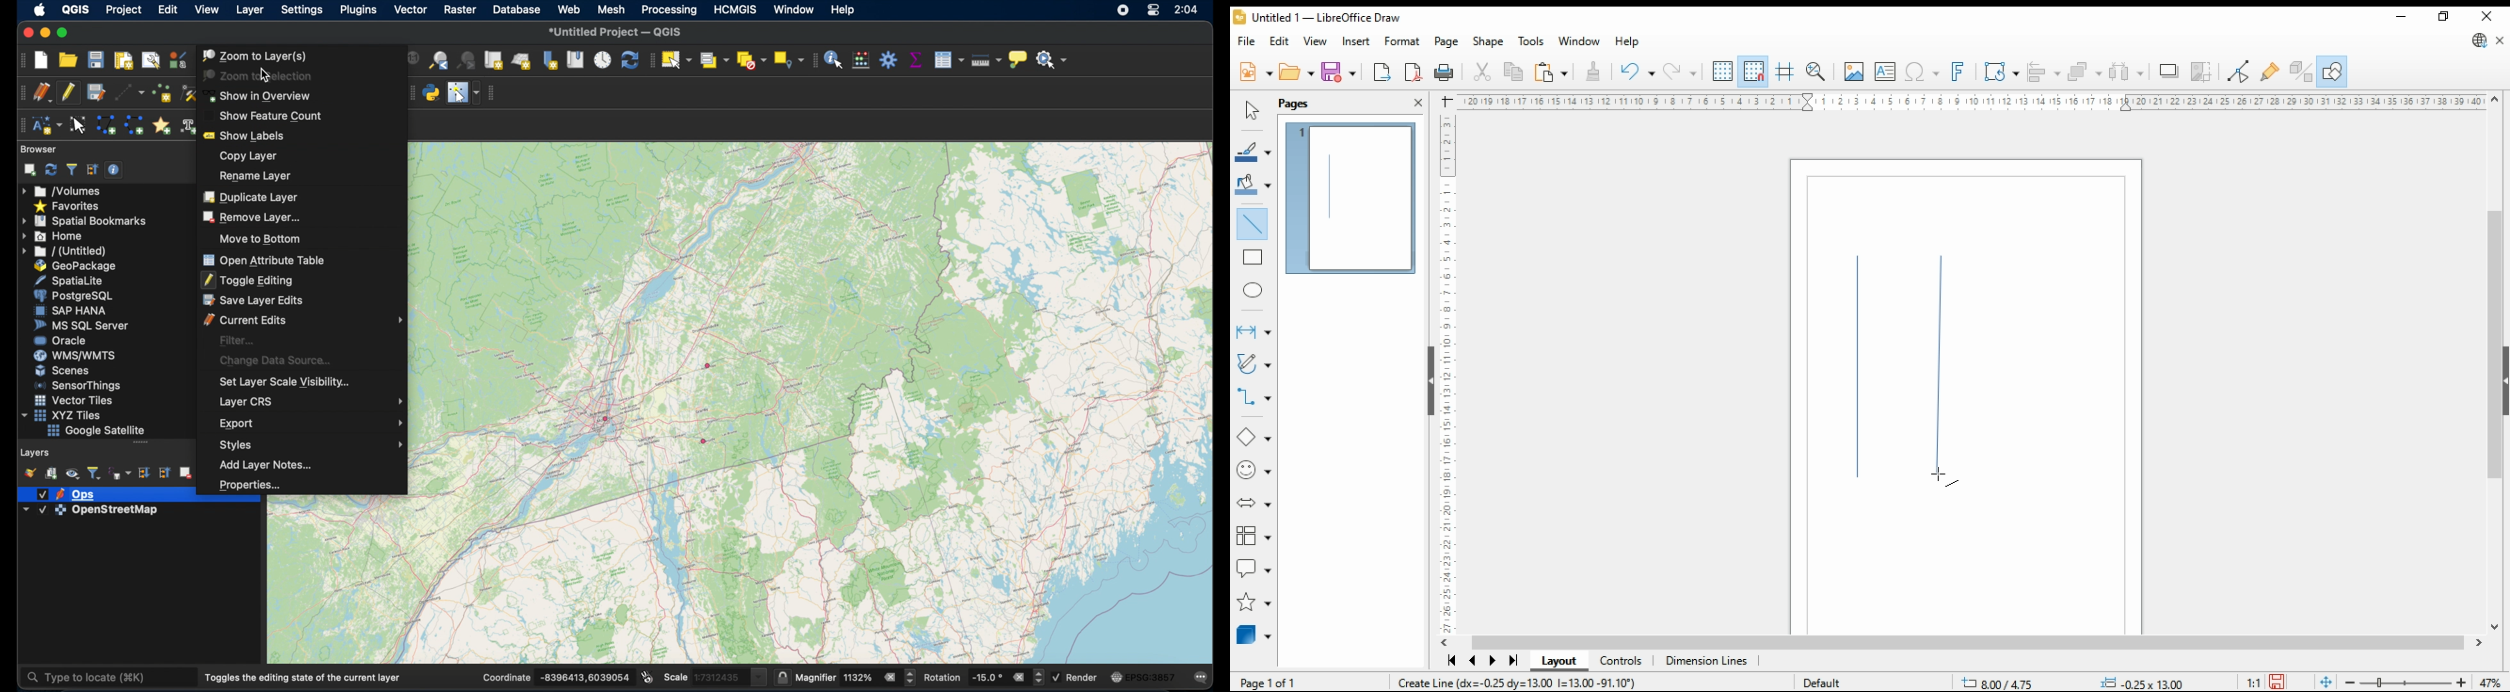 The image size is (2520, 700). I want to click on callout shapes, so click(1254, 569).